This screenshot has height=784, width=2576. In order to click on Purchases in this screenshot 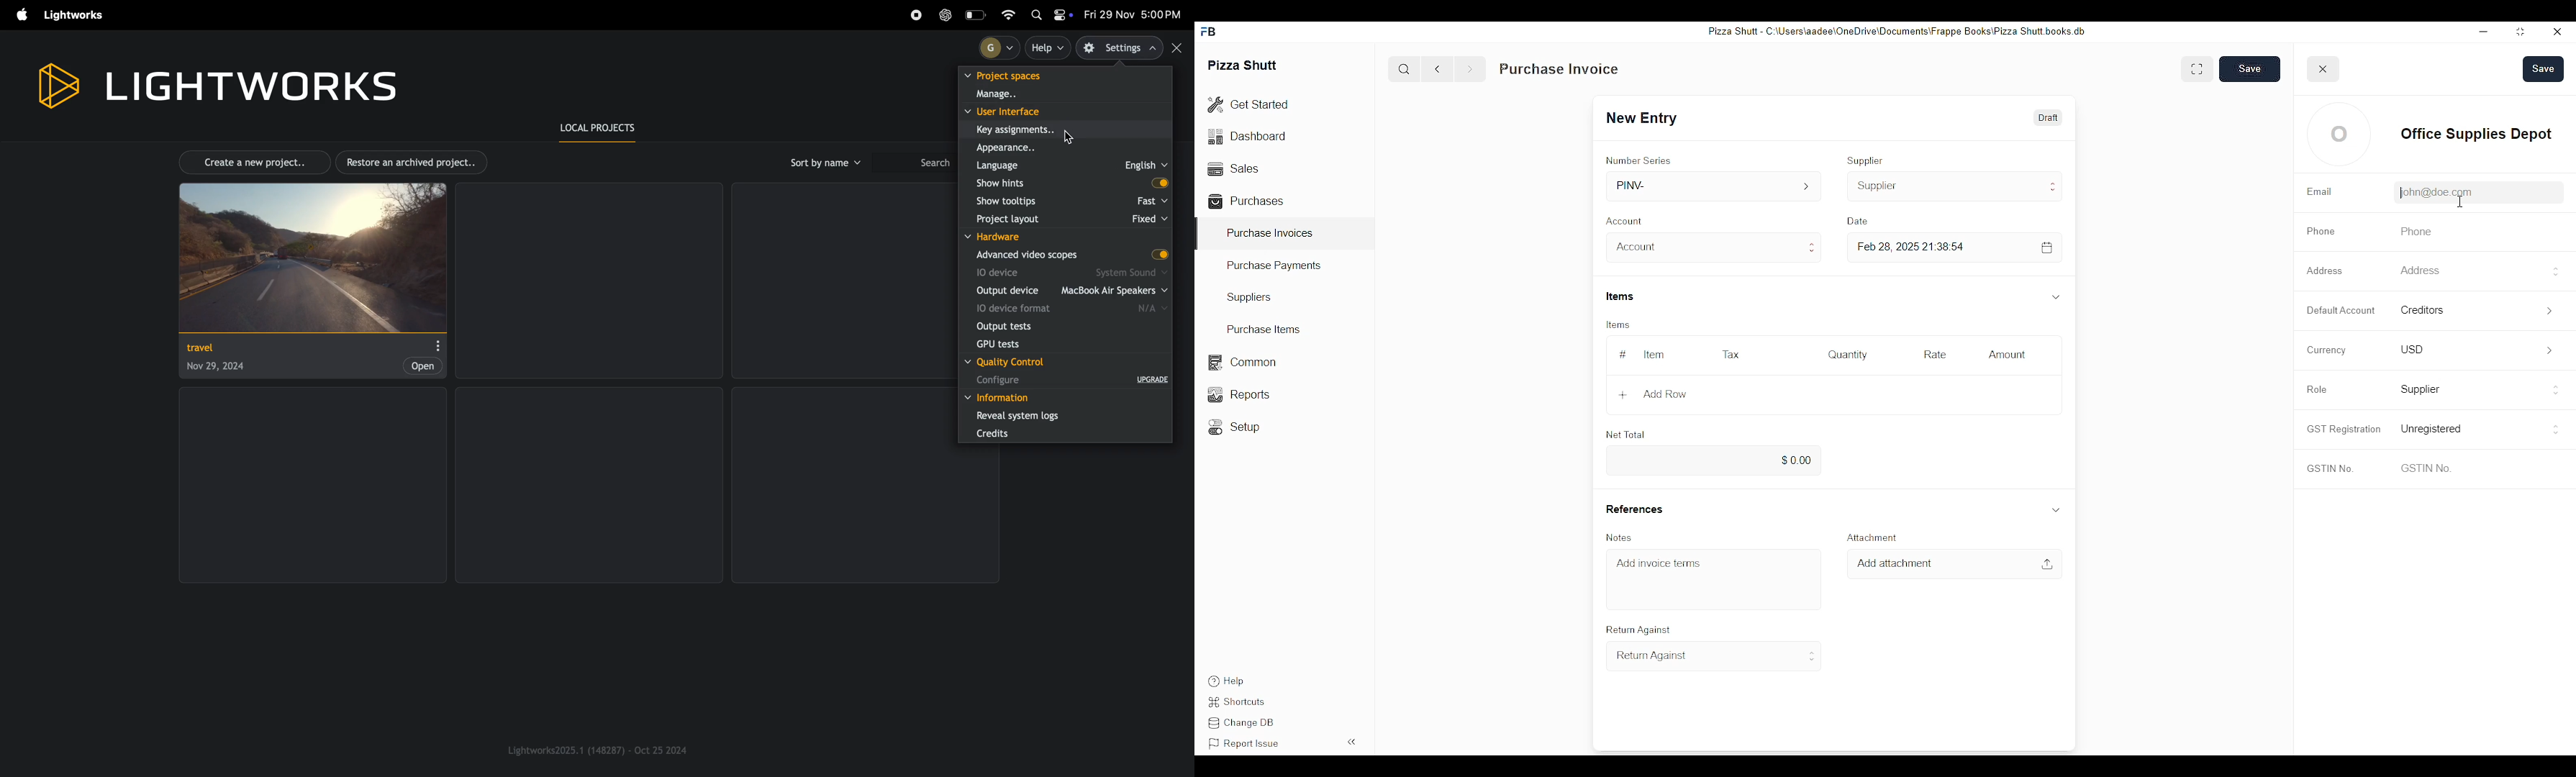, I will do `click(1248, 201)`.